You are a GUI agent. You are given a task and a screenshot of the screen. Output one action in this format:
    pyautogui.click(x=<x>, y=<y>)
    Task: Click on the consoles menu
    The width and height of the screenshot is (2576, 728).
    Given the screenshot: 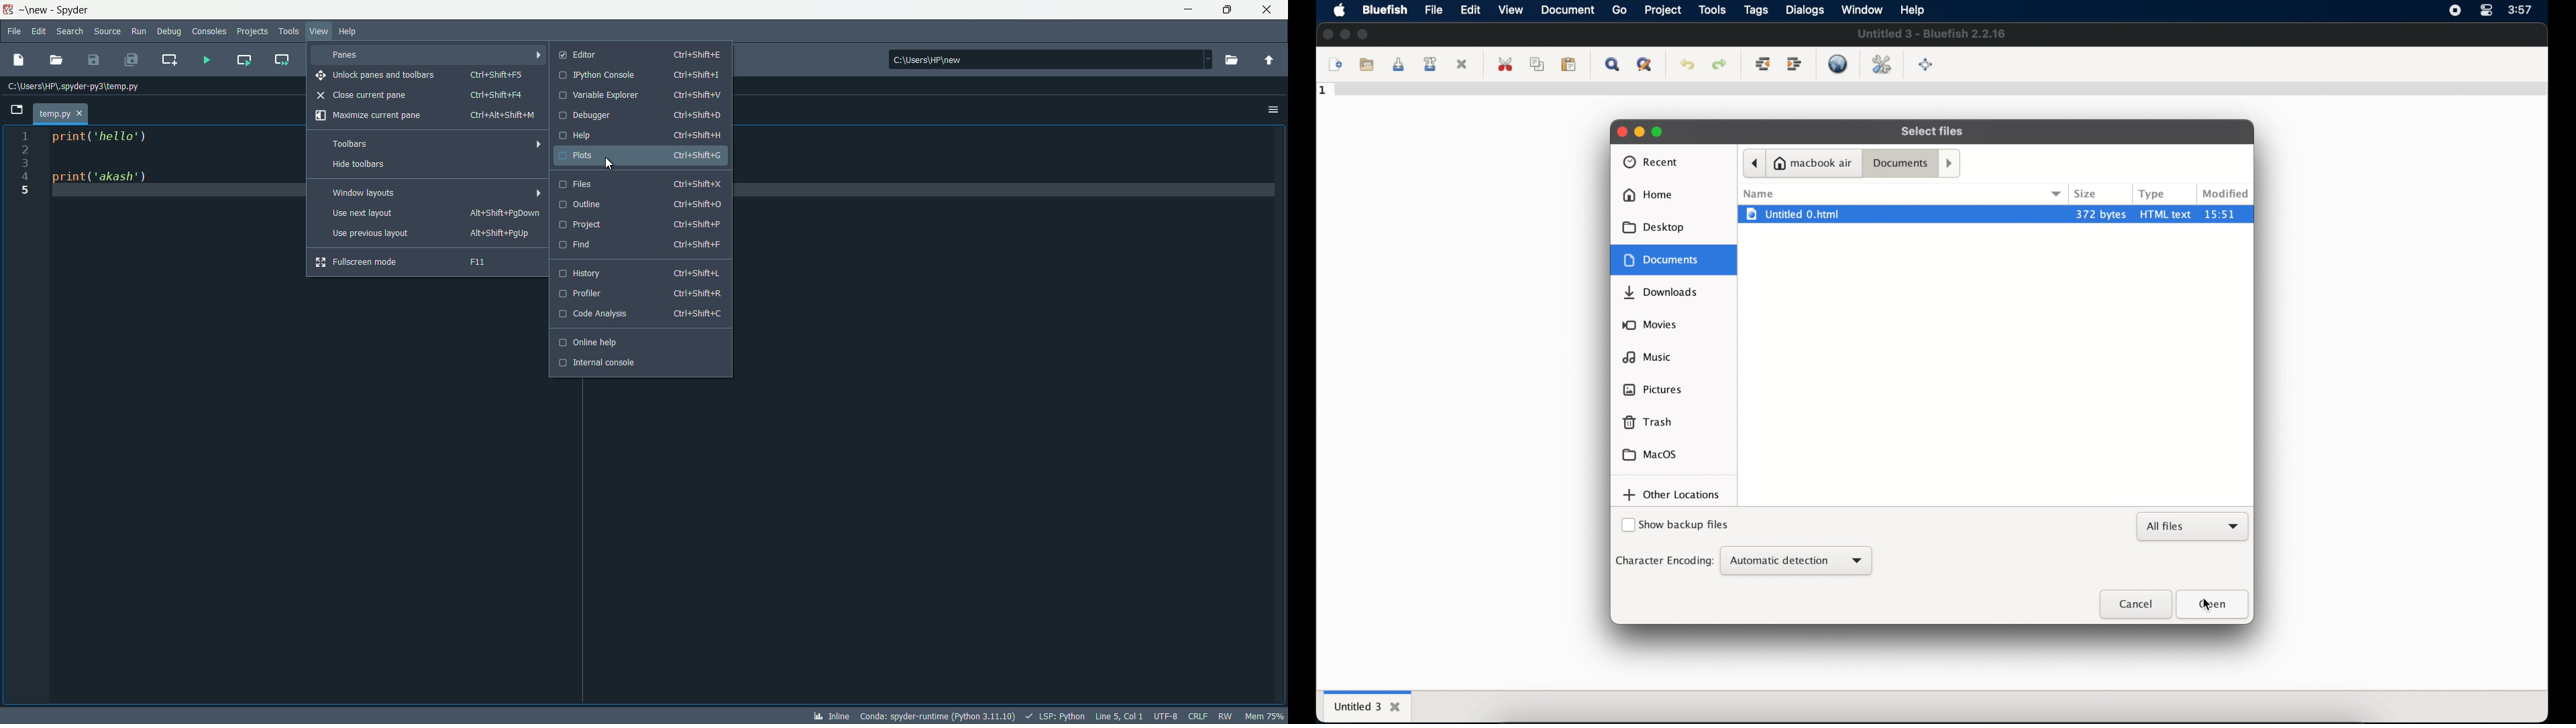 What is the action you would take?
    pyautogui.click(x=208, y=30)
    